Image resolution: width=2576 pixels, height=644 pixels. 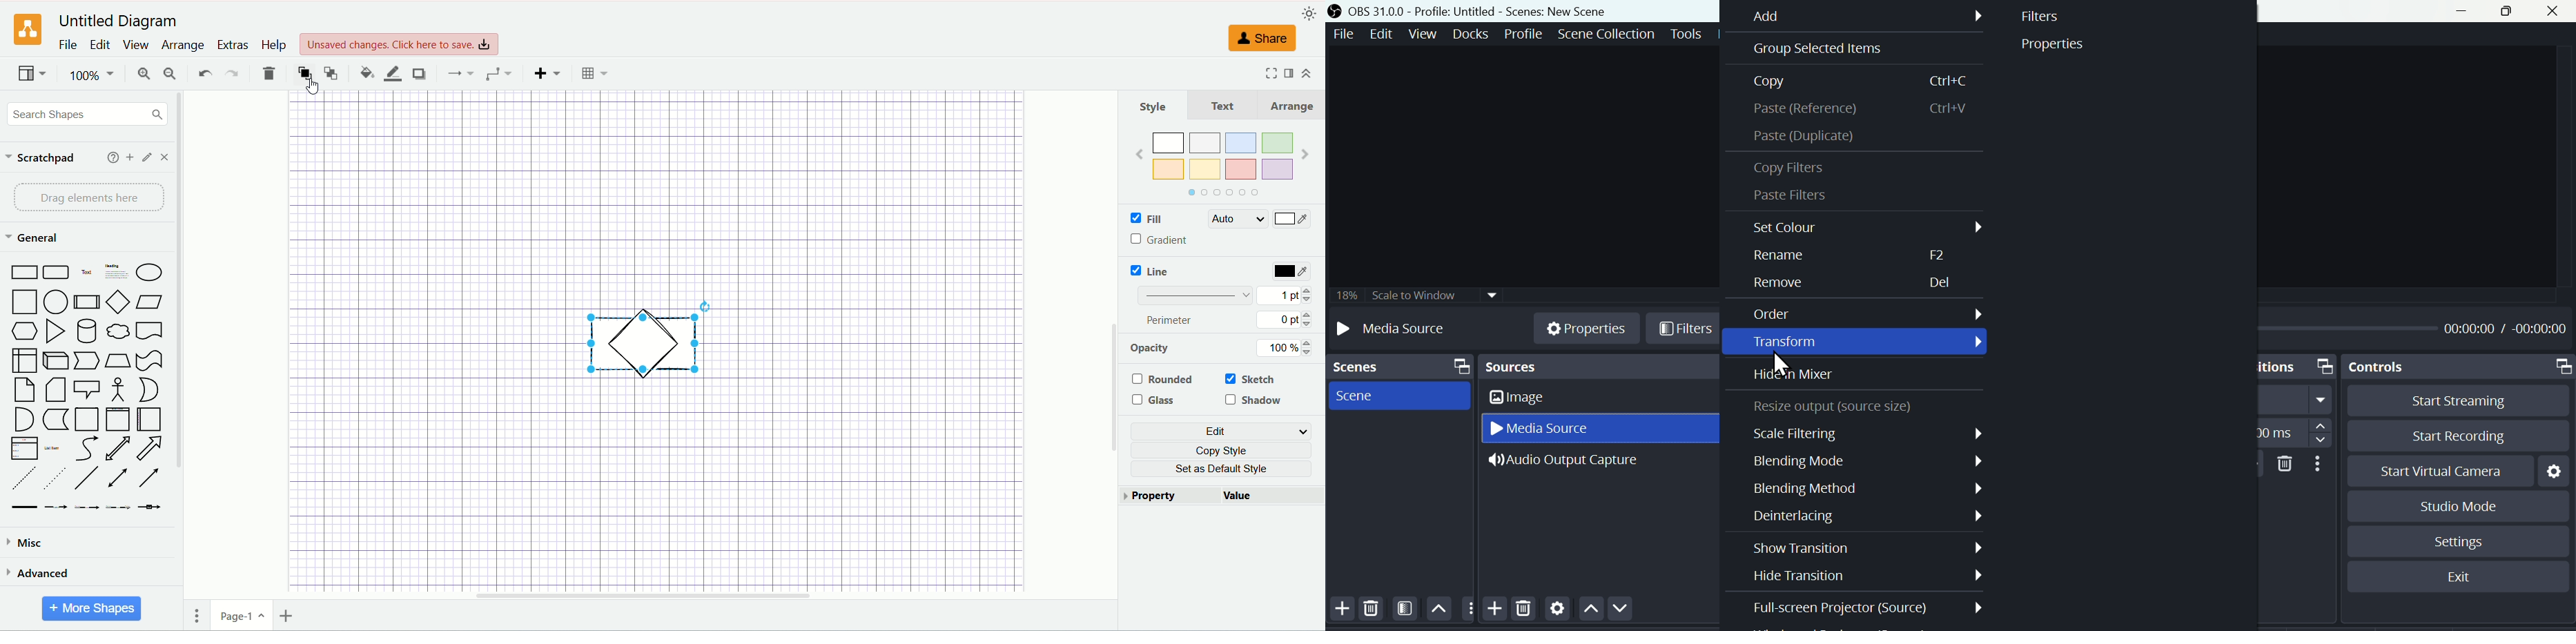 I want to click on close, so click(x=164, y=156).